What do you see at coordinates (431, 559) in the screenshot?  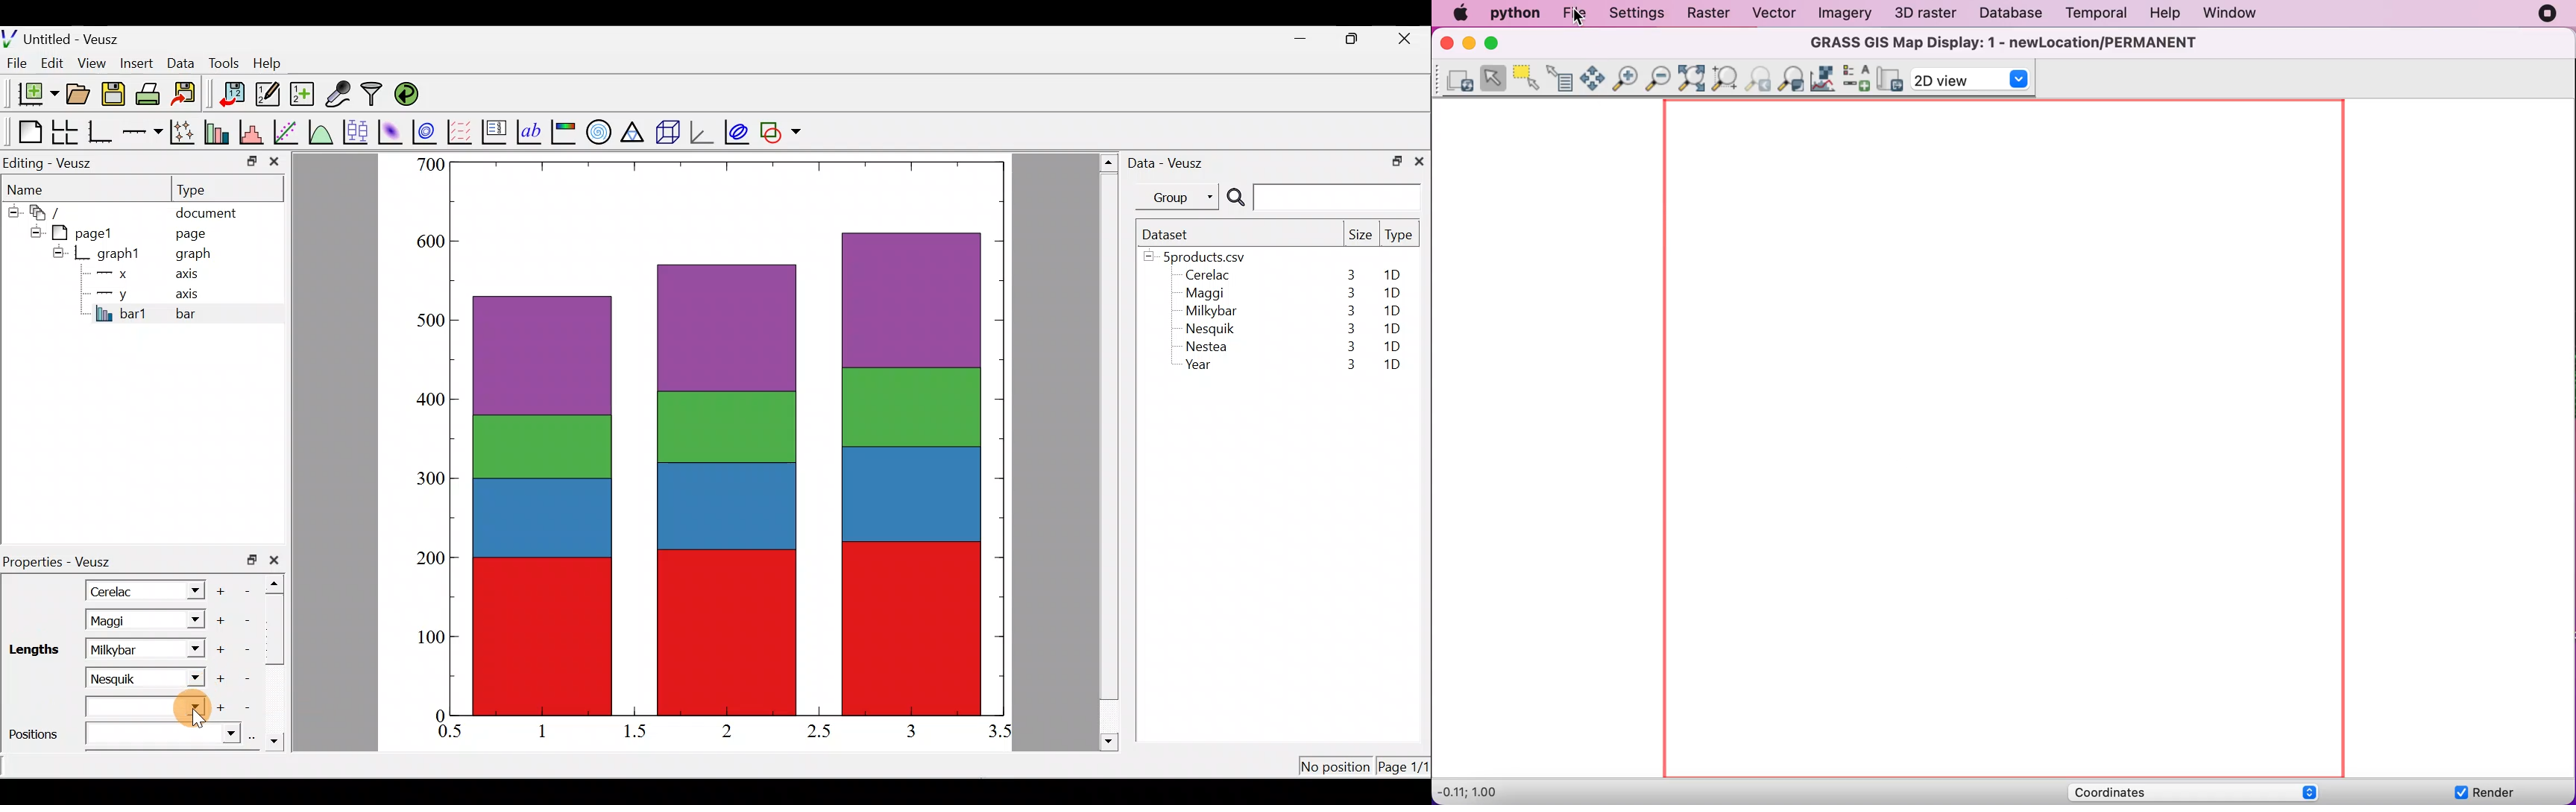 I see `200` at bounding box center [431, 559].